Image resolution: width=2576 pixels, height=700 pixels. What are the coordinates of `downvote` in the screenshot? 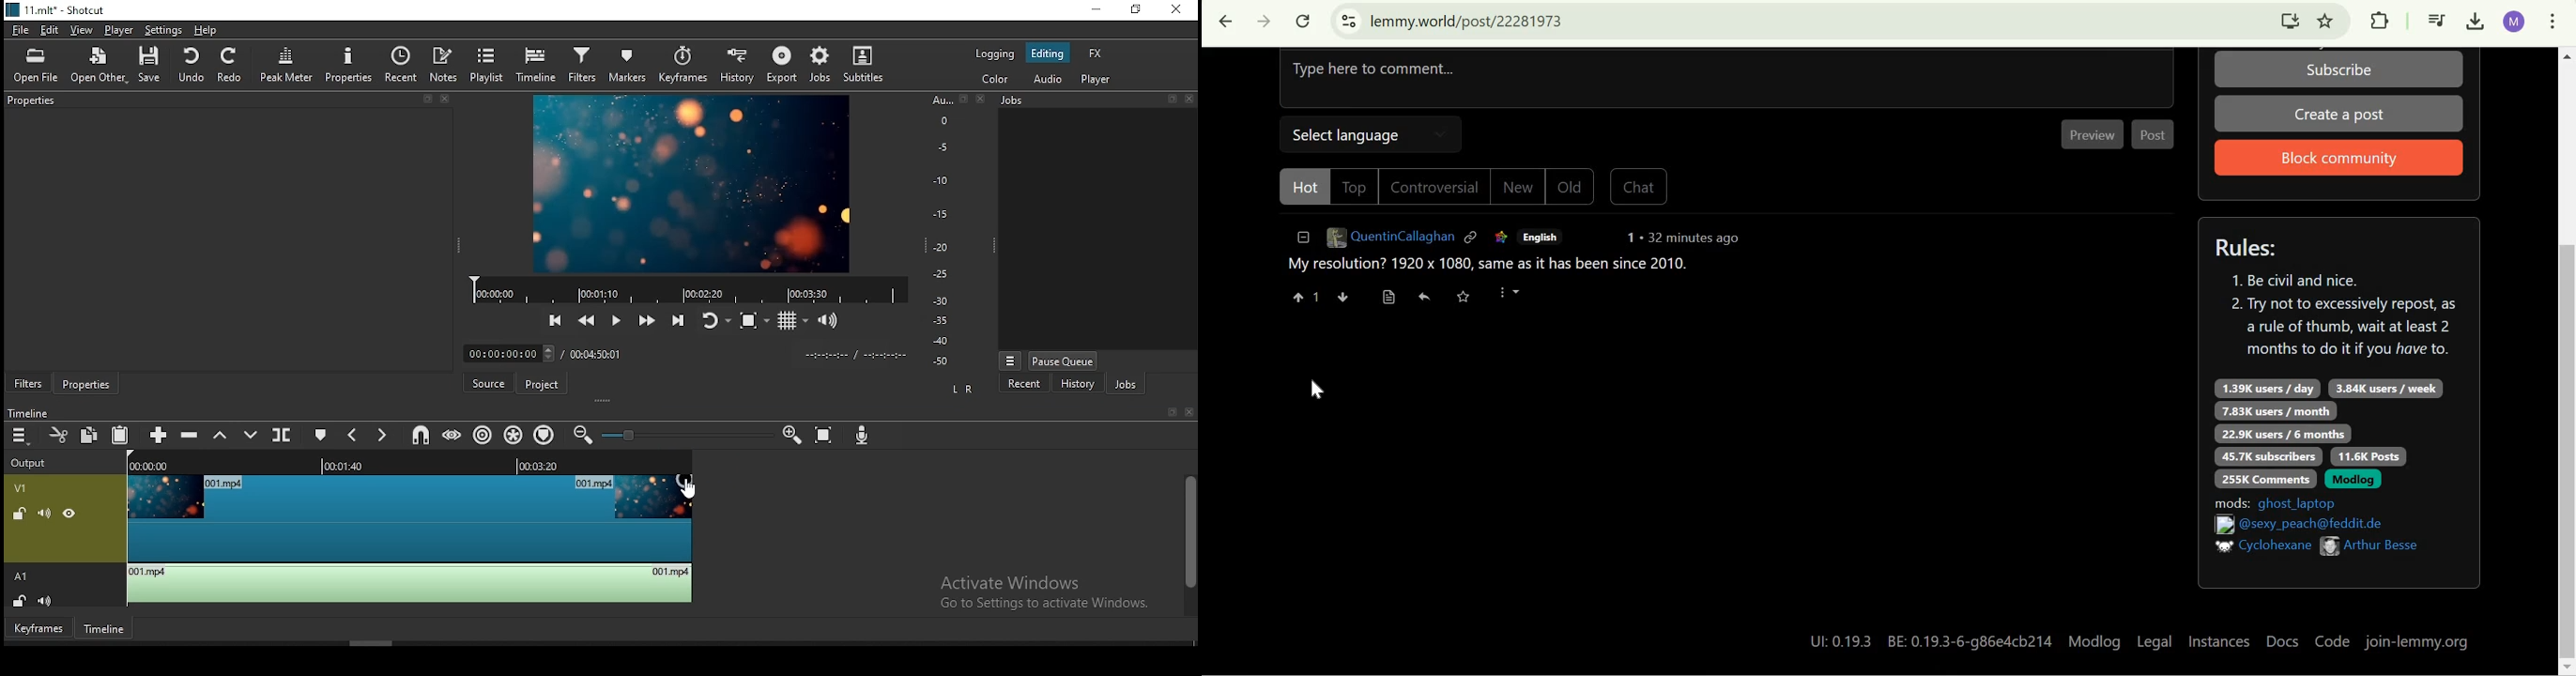 It's located at (1346, 295).